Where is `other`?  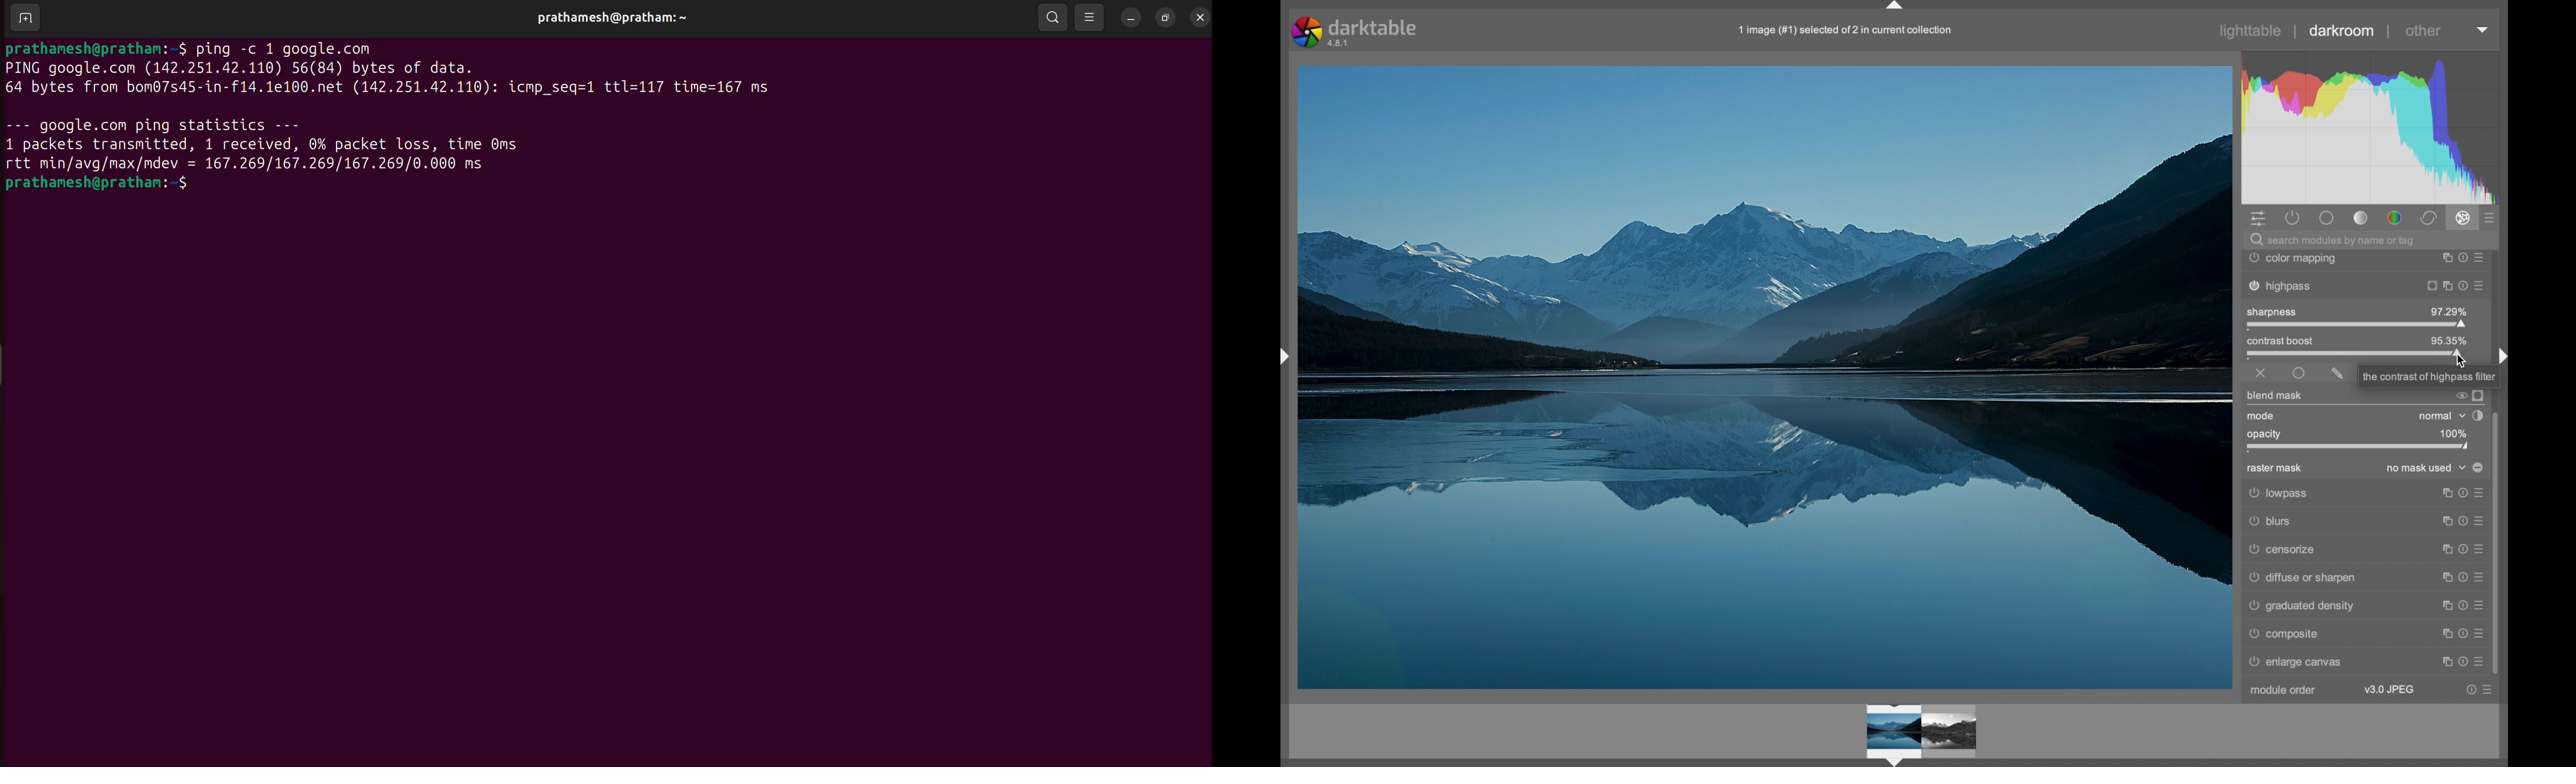
other is located at coordinates (2423, 31).